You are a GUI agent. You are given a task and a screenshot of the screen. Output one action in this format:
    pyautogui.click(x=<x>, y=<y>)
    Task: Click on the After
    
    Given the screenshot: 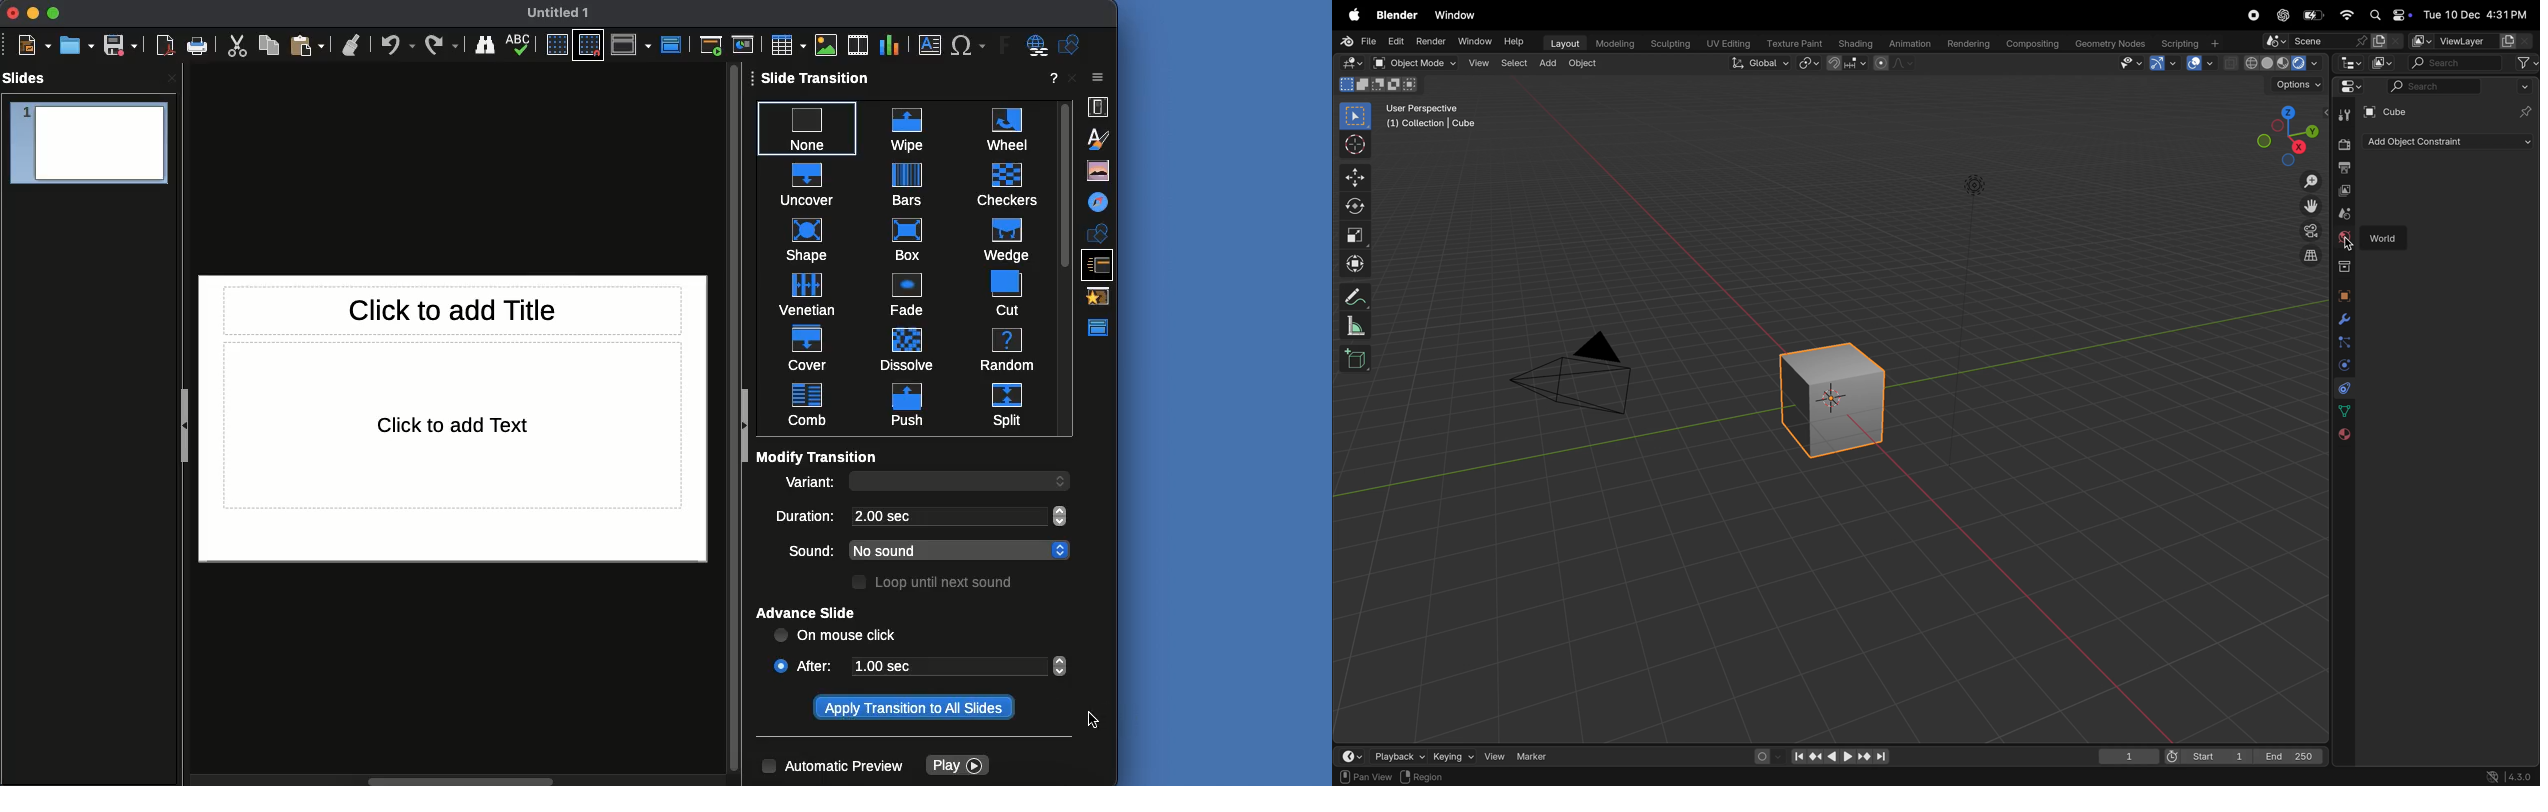 What is the action you would take?
    pyautogui.click(x=819, y=665)
    